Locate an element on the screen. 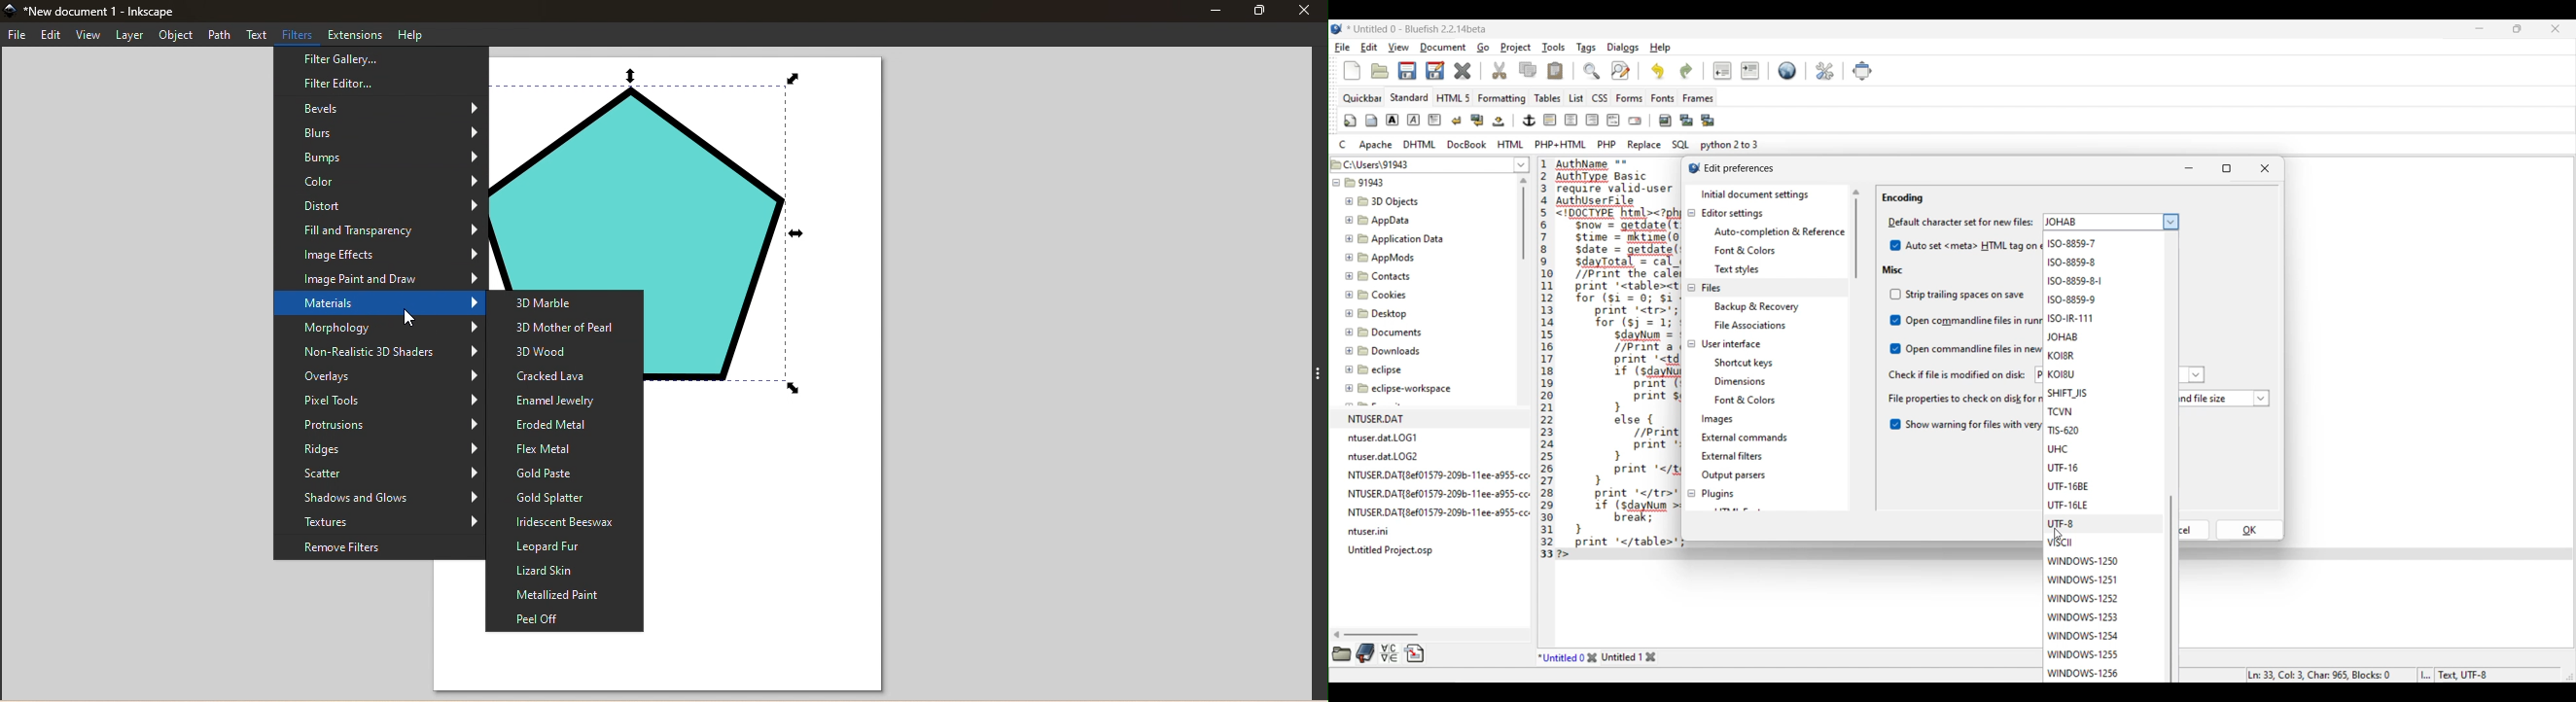 This screenshot has width=2576, height=728. New is located at coordinates (1352, 70).